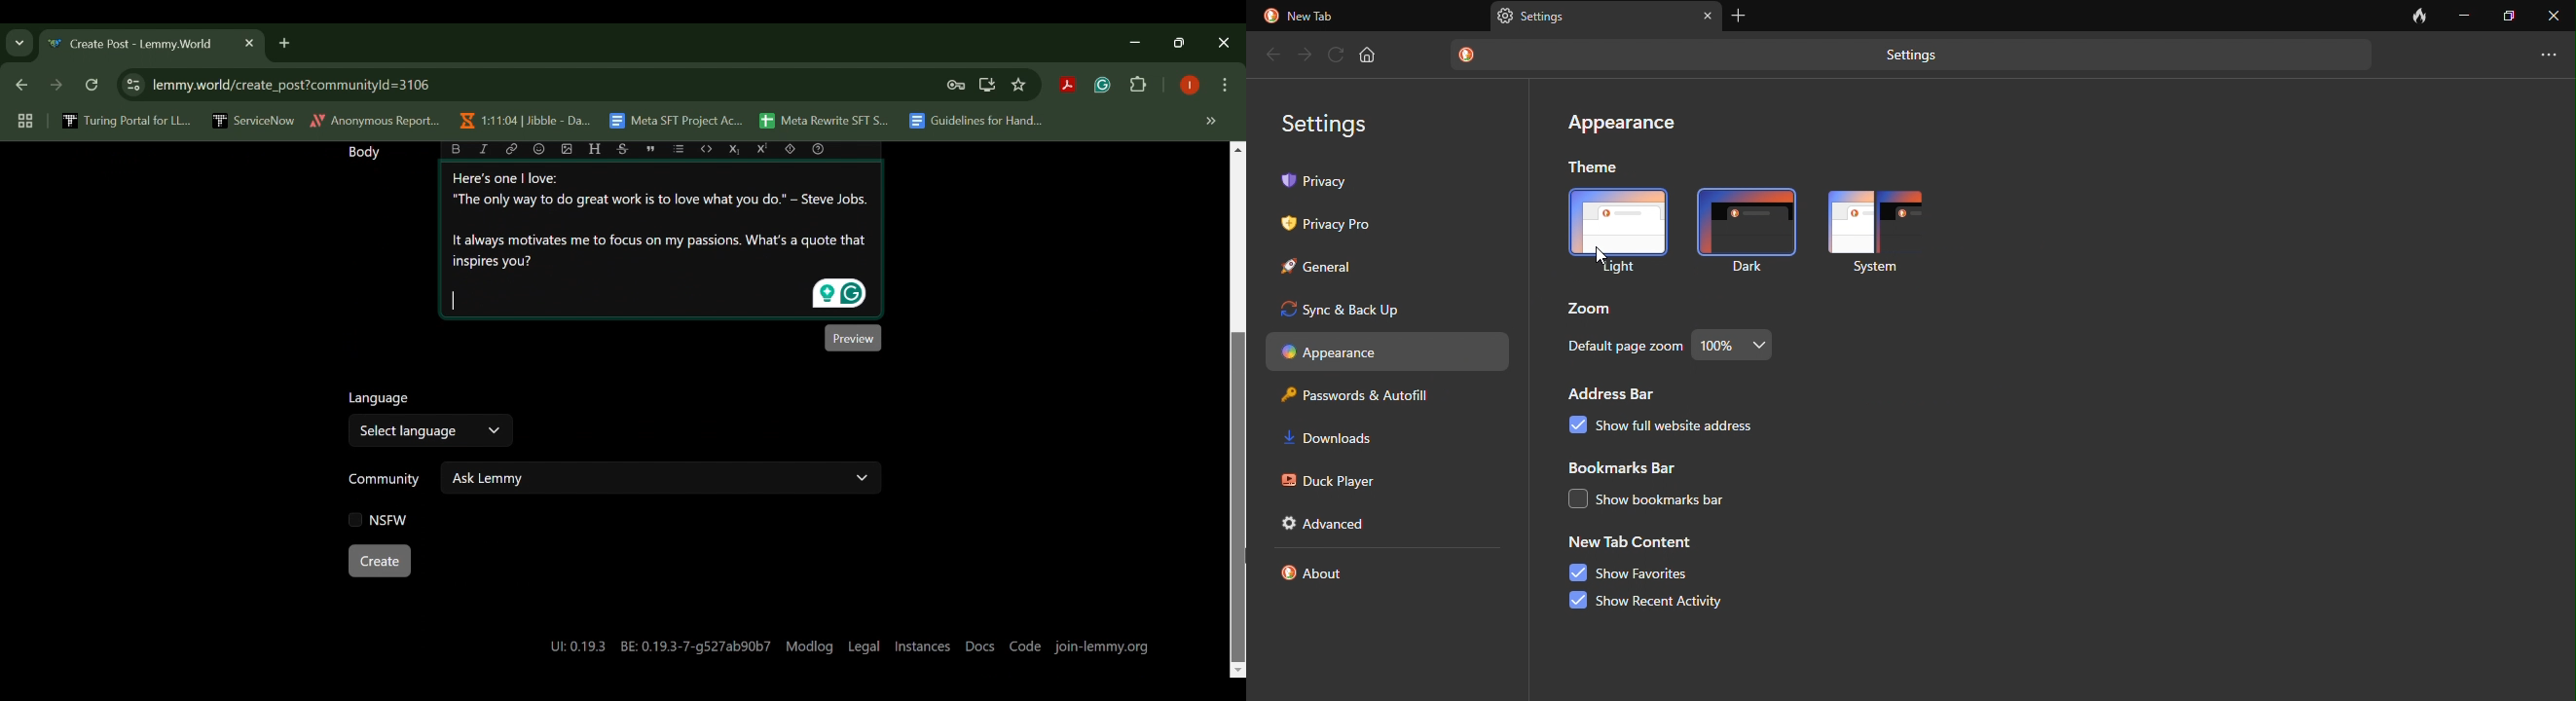  What do you see at coordinates (1708, 16) in the screenshot?
I see `close` at bounding box center [1708, 16].